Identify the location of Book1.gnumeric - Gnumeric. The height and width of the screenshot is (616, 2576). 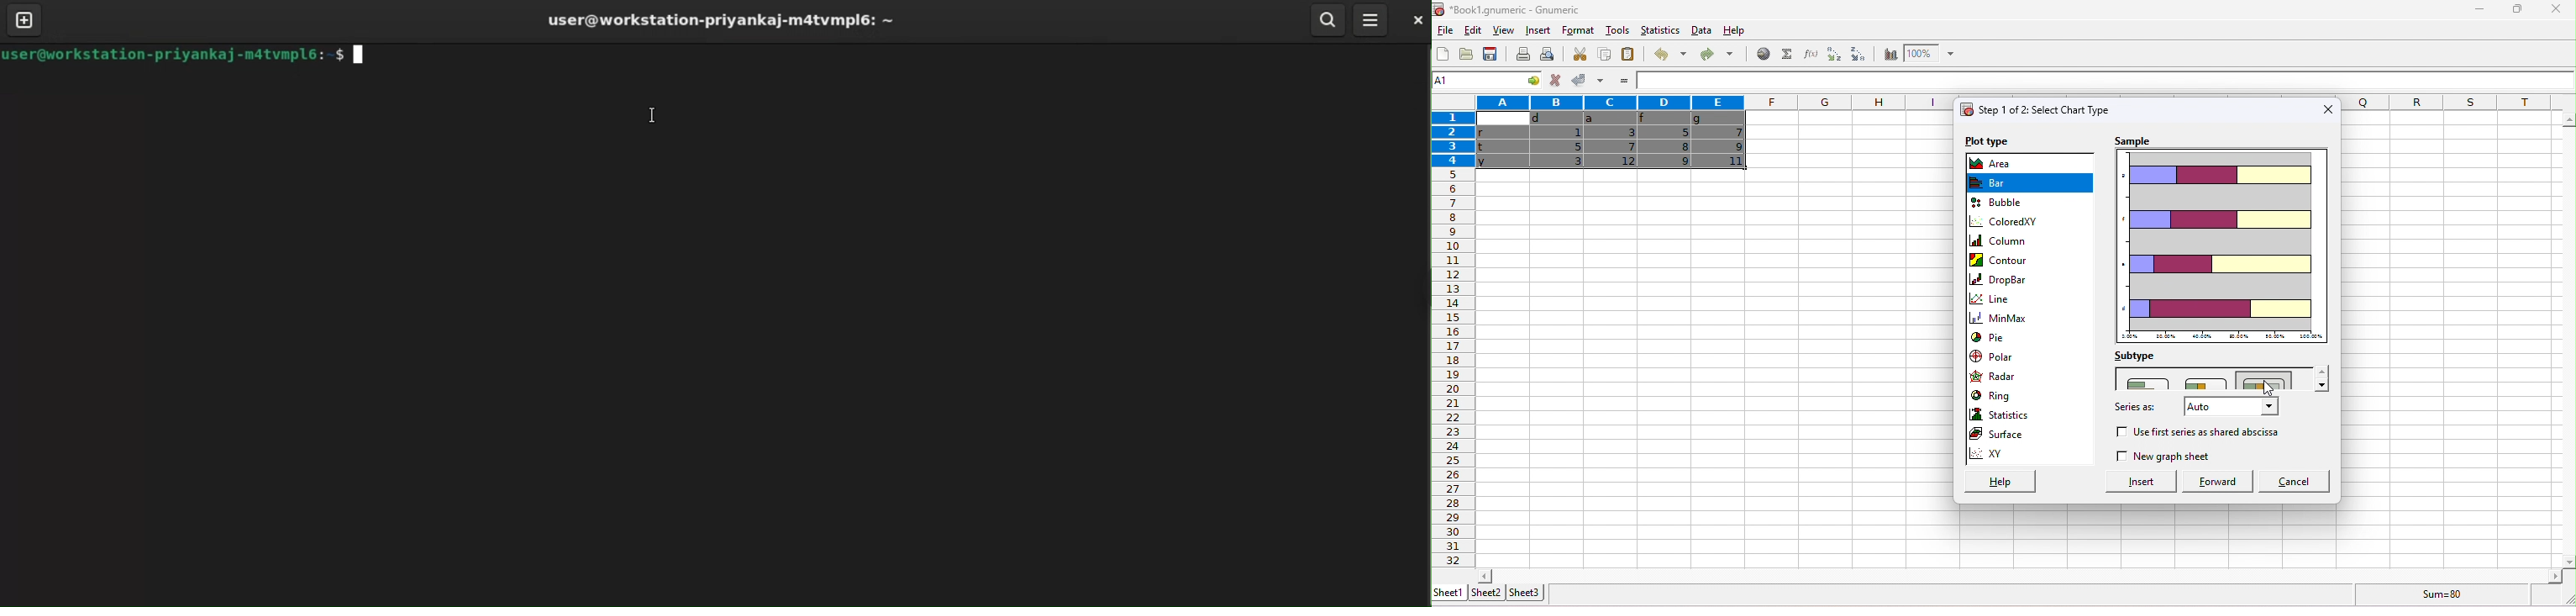
(1509, 9).